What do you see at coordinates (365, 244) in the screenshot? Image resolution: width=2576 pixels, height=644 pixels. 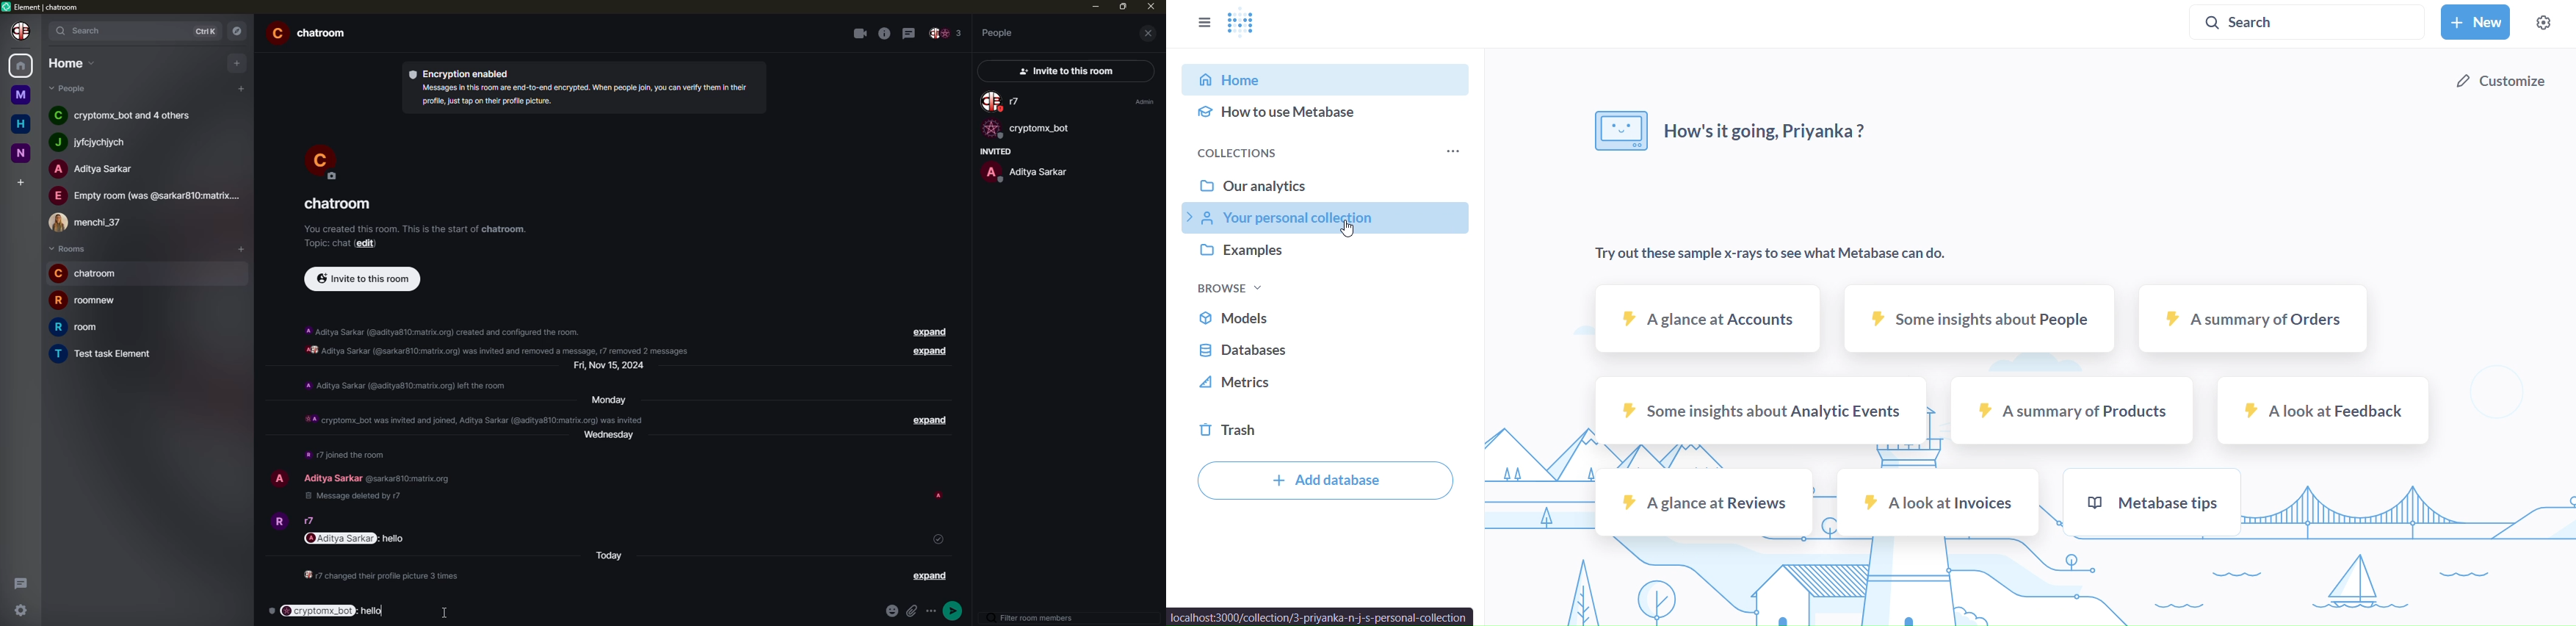 I see `edit` at bounding box center [365, 244].